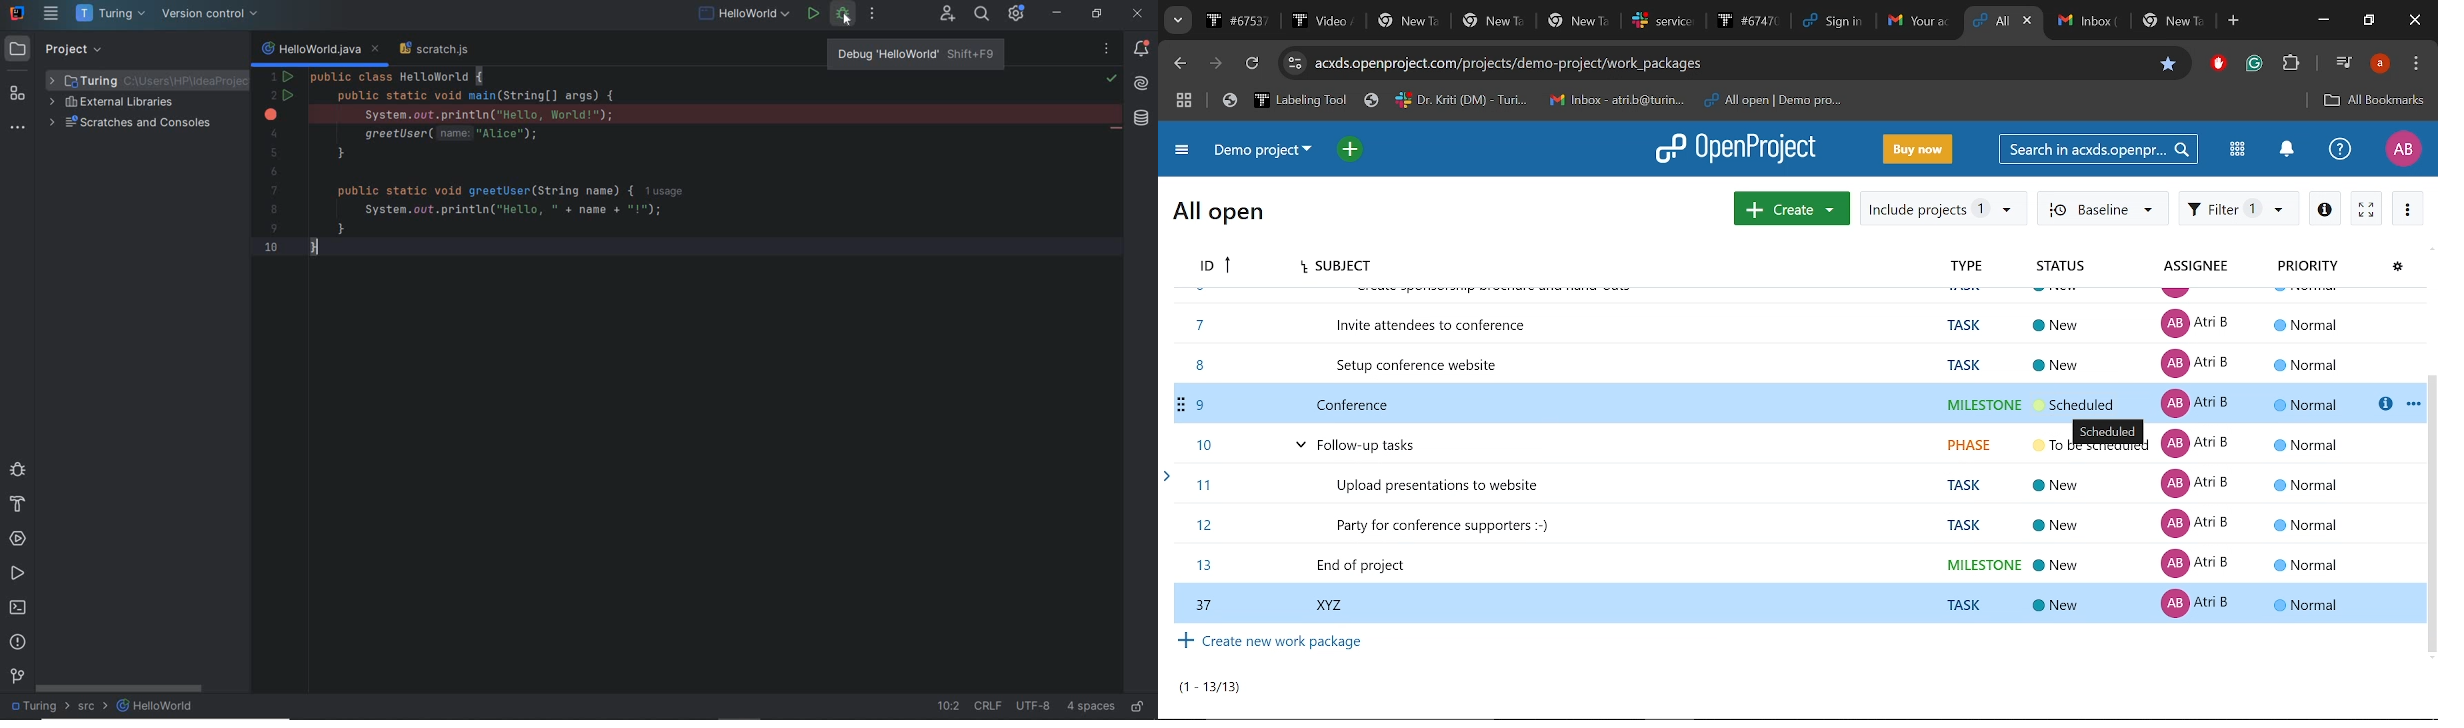 Image resolution: width=2464 pixels, height=728 pixels. I want to click on Current project, so click(1261, 152).